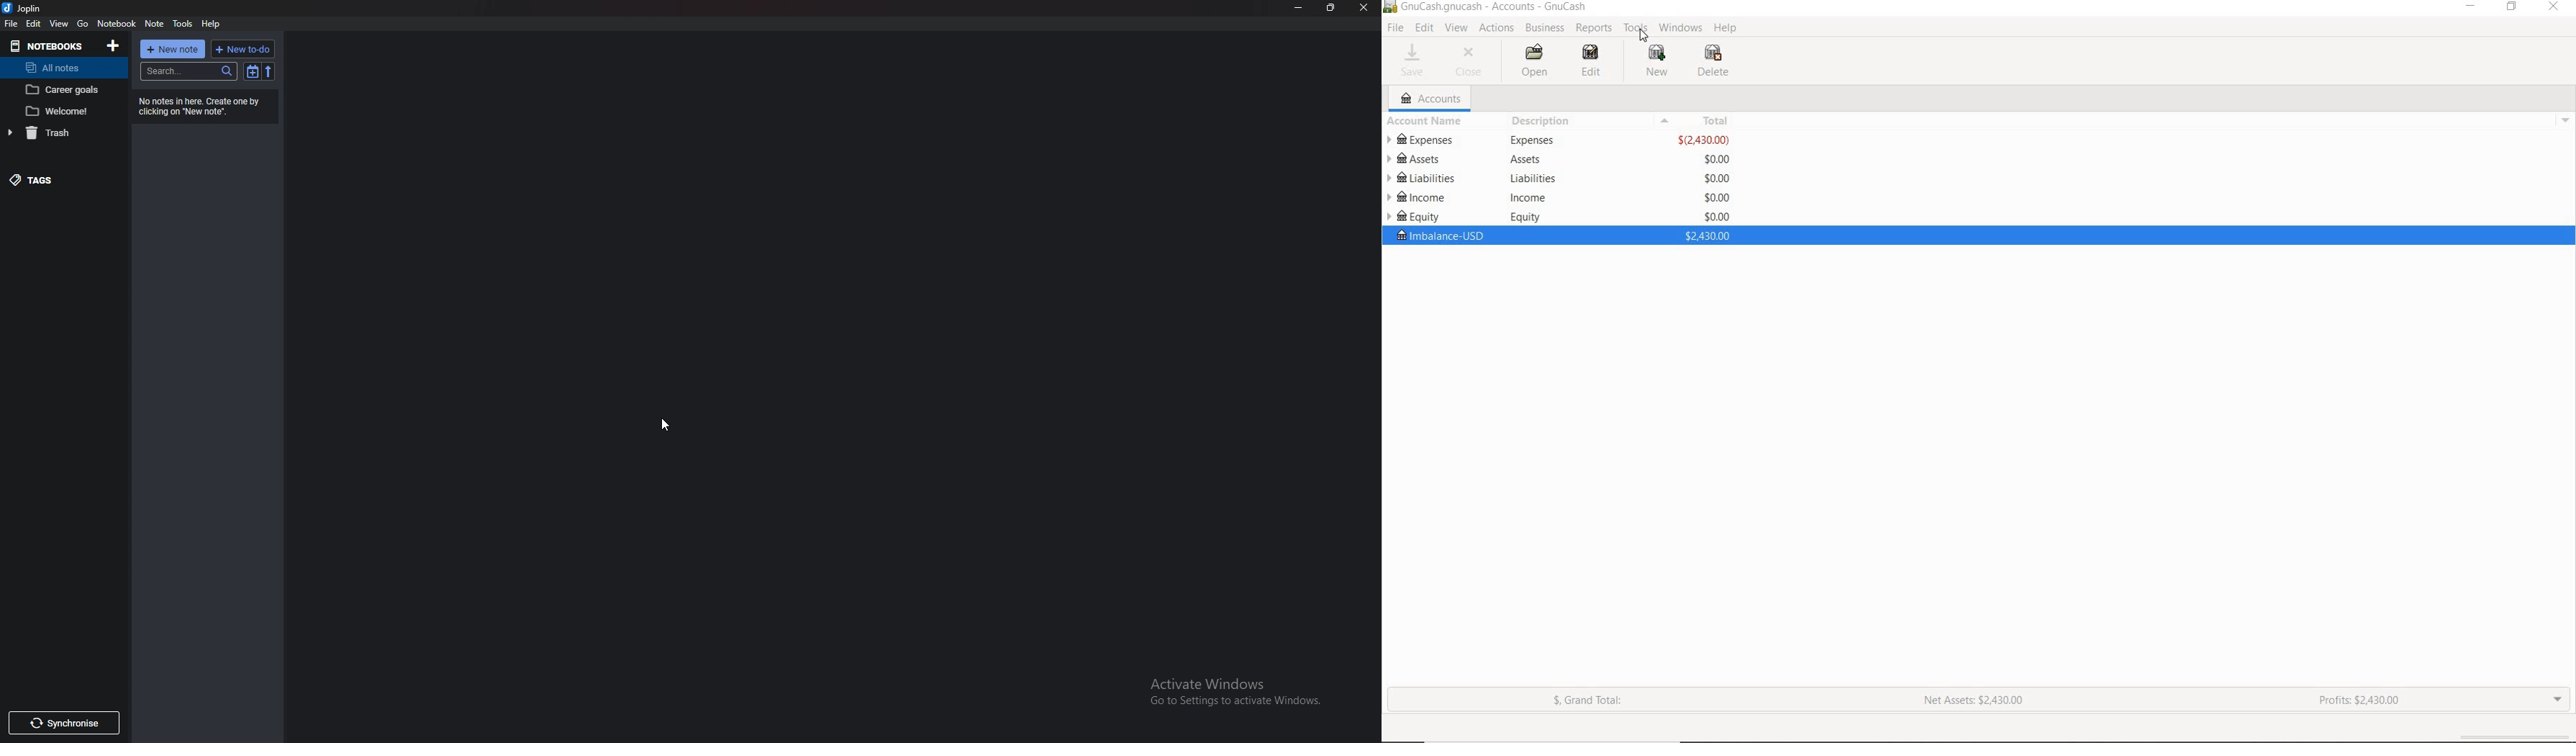 Image resolution: width=2576 pixels, height=756 pixels. I want to click on $0.00, so click(1718, 177).